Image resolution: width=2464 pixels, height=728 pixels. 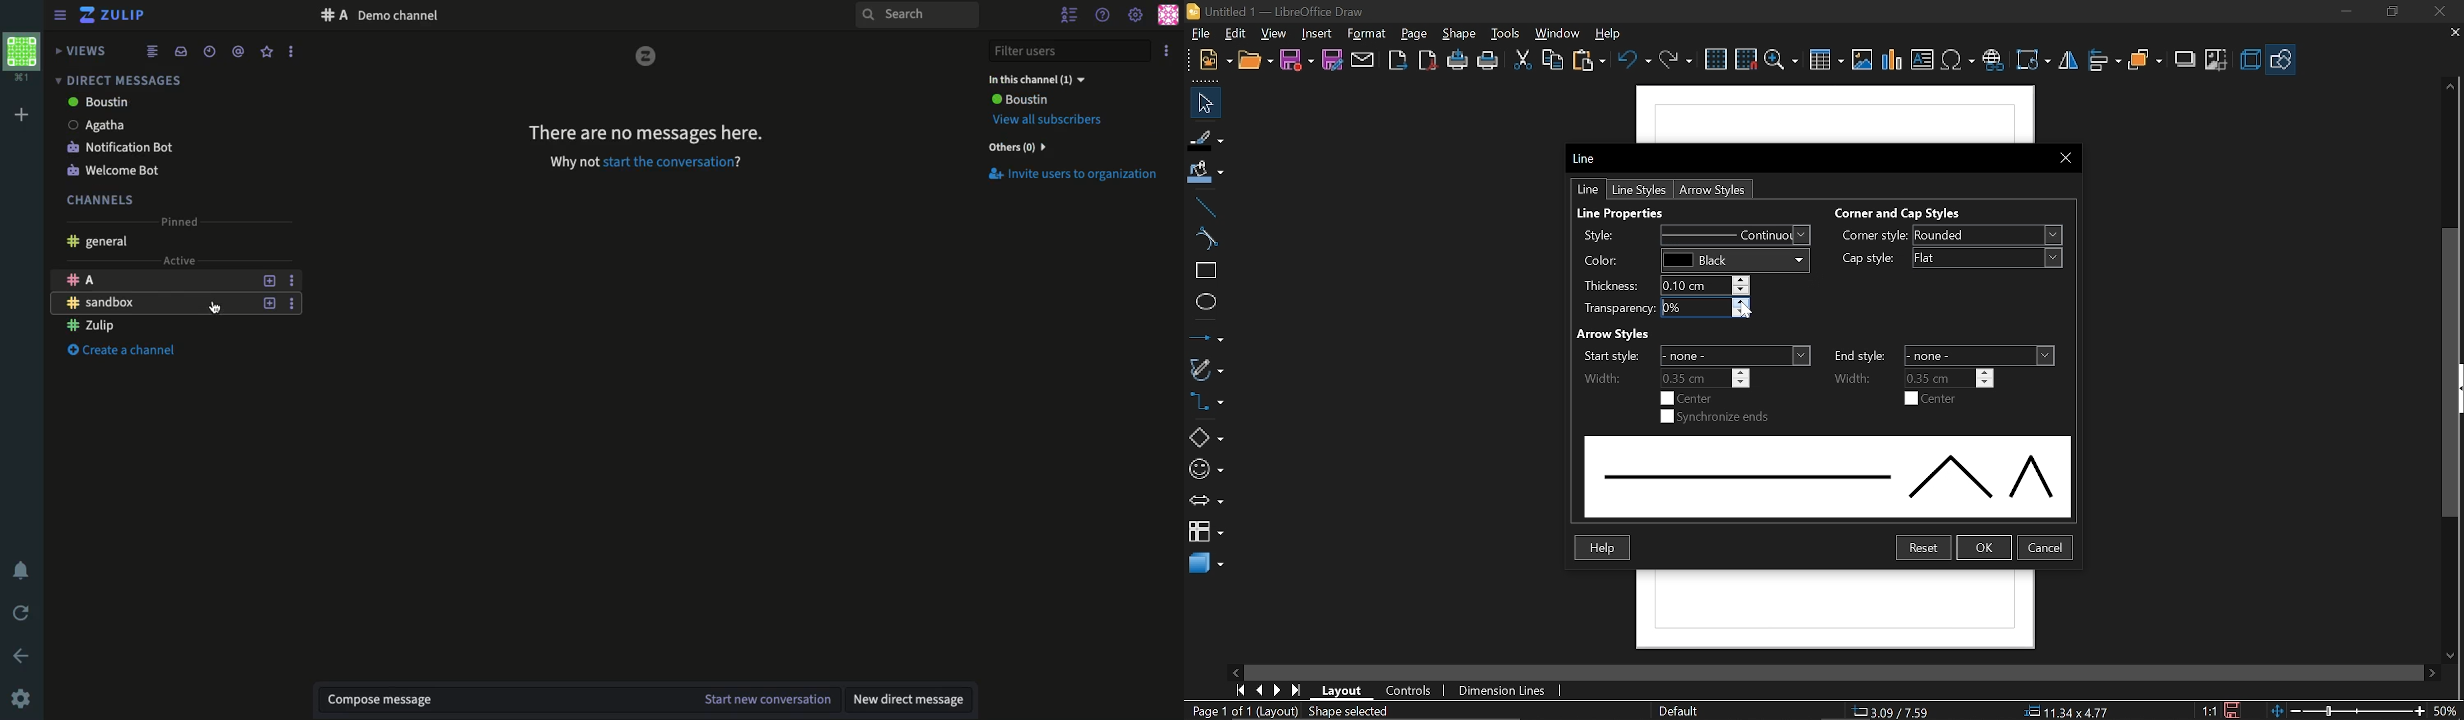 What do you see at coordinates (1298, 691) in the screenshot?
I see `go to last page` at bounding box center [1298, 691].